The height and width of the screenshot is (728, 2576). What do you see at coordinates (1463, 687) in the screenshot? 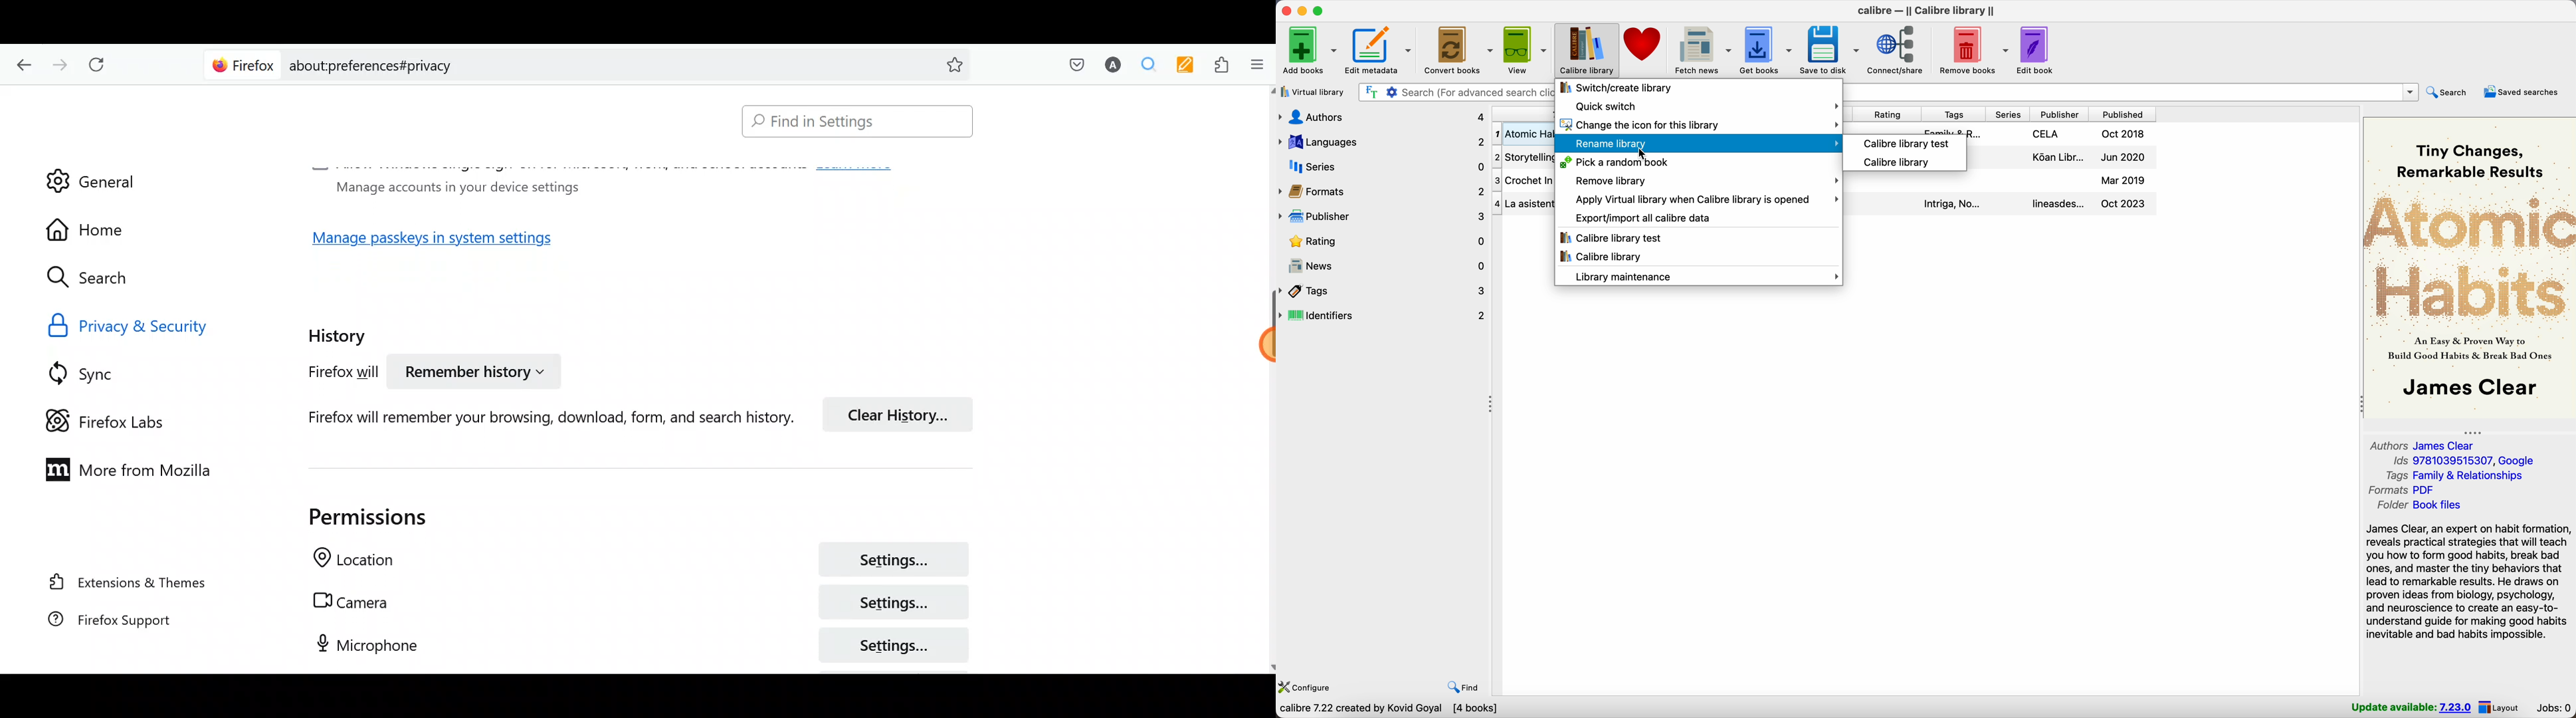
I see `find` at bounding box center [1463, 687].